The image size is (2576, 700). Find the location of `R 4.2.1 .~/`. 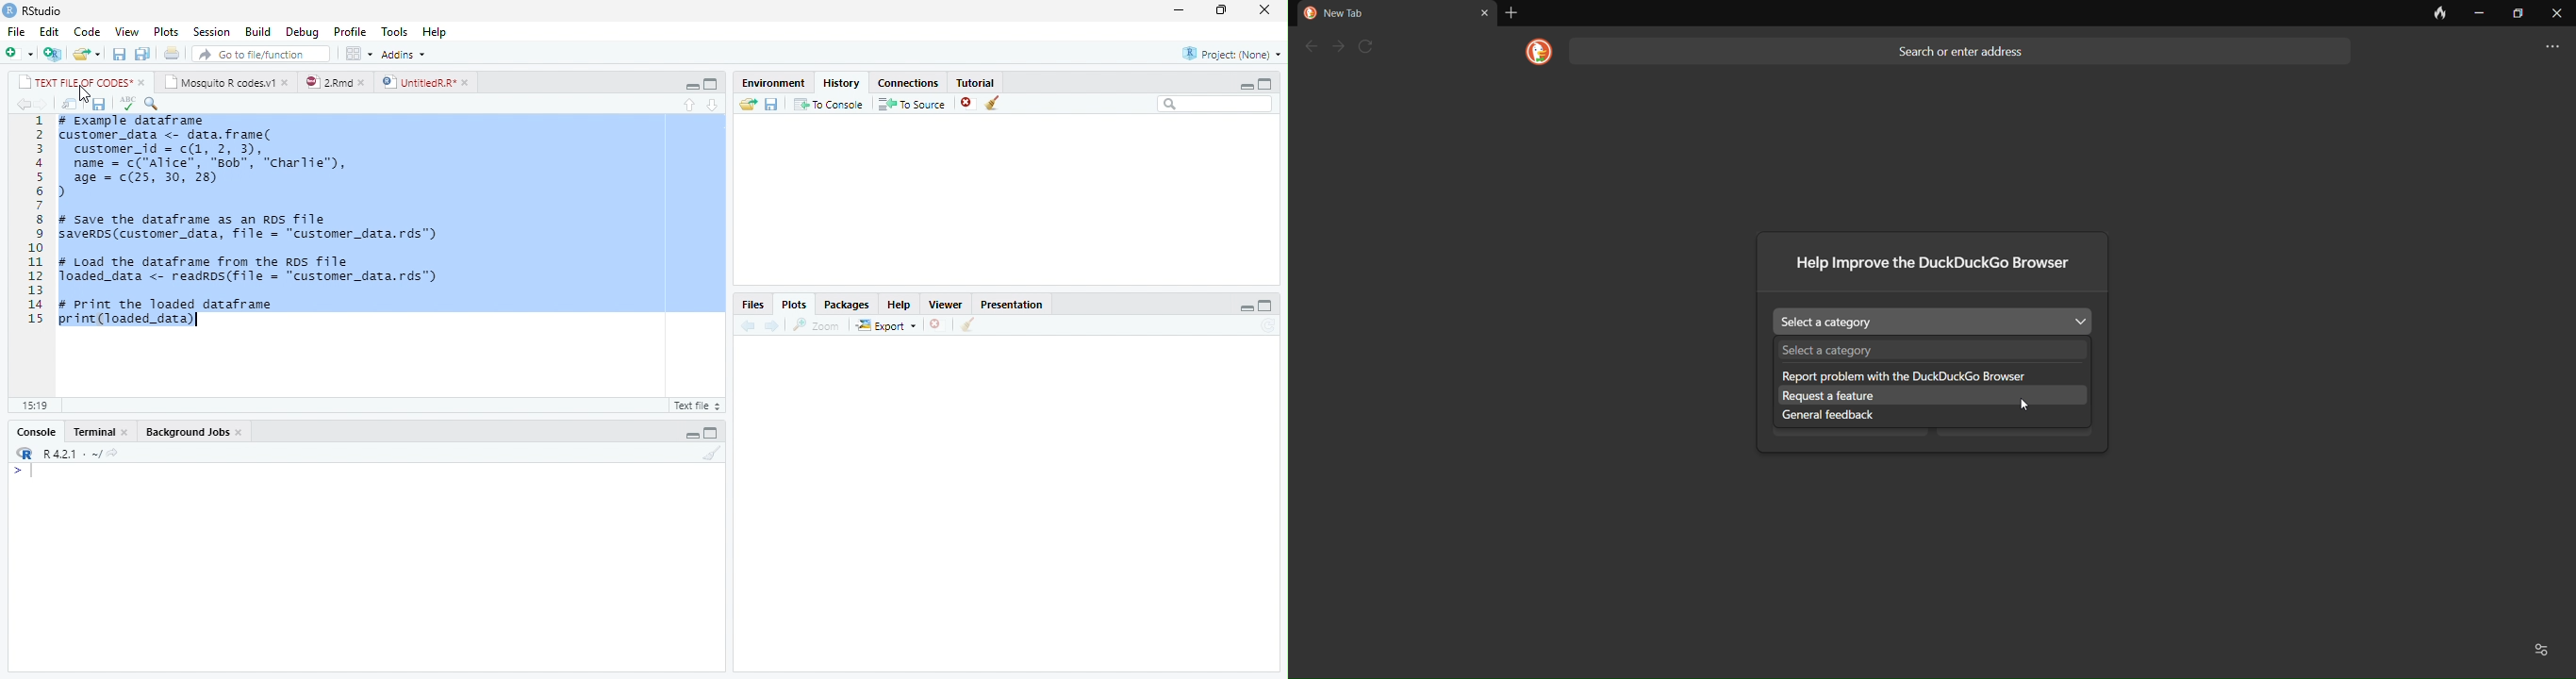

R 4.2.1 .~/ is located at coordinates (69, 452).